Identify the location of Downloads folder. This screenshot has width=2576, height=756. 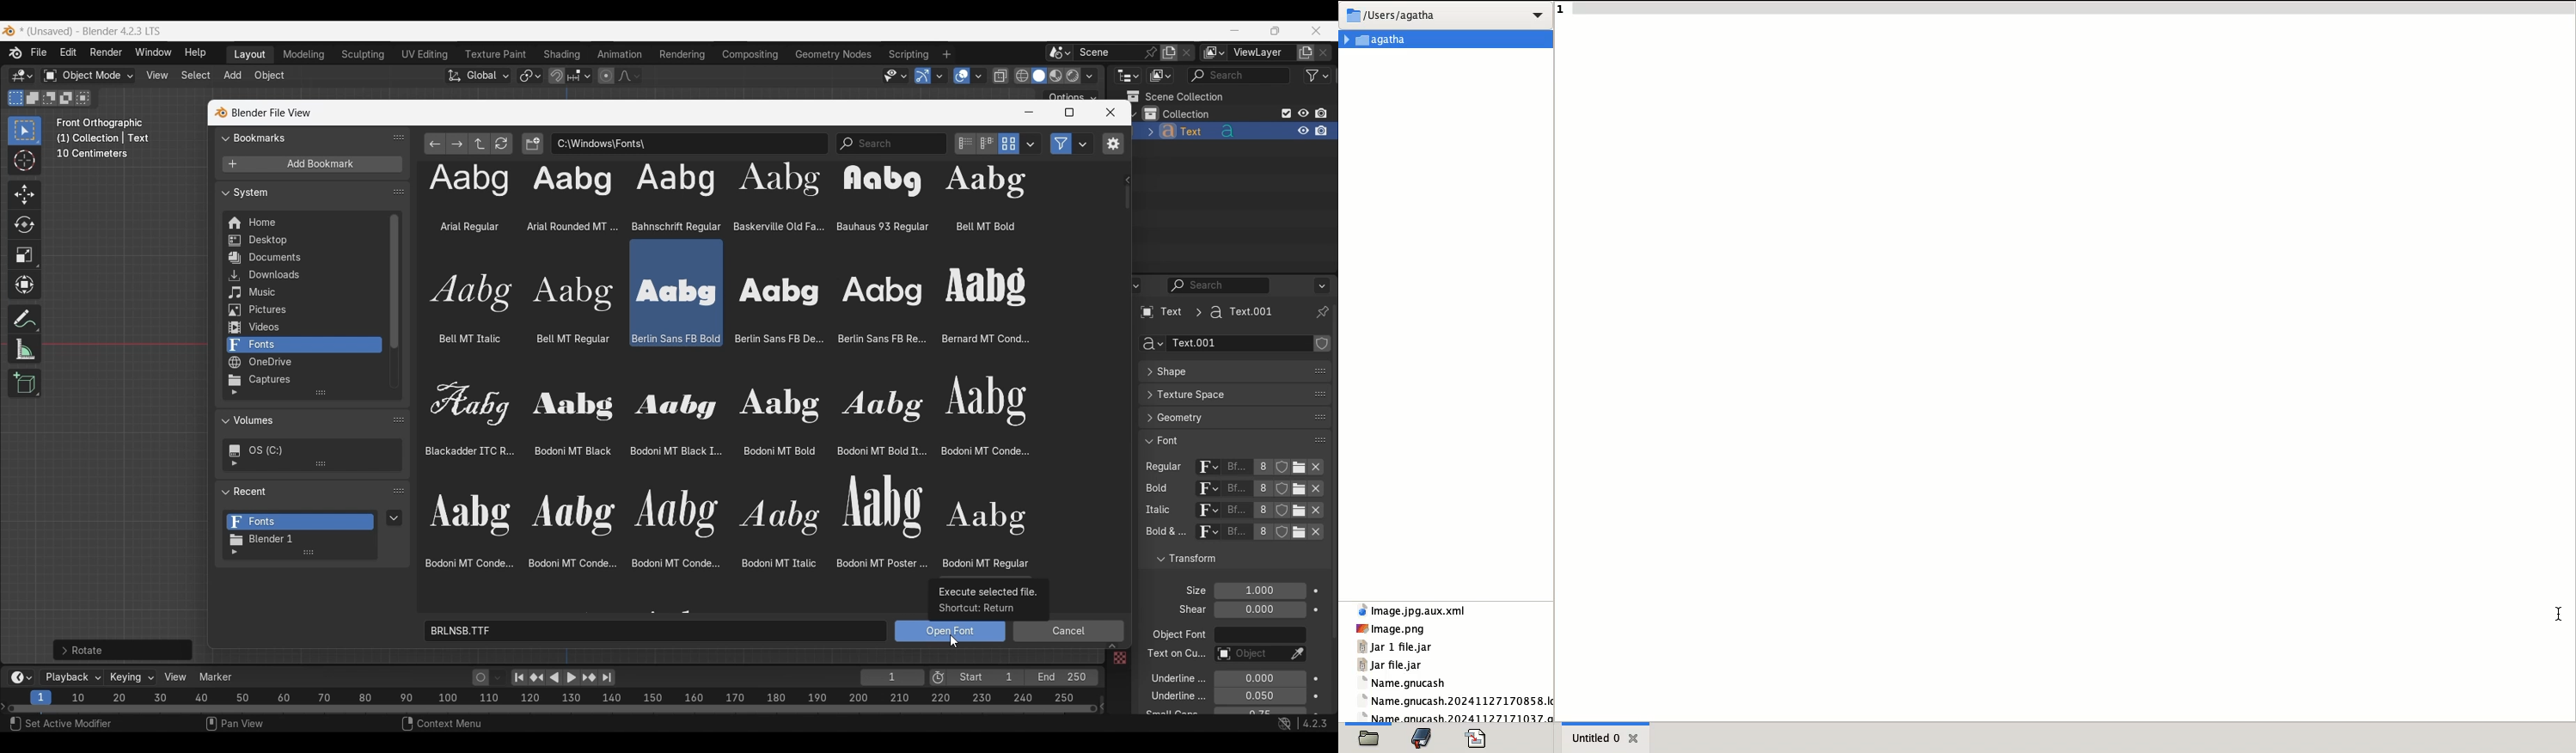
(303, 275).